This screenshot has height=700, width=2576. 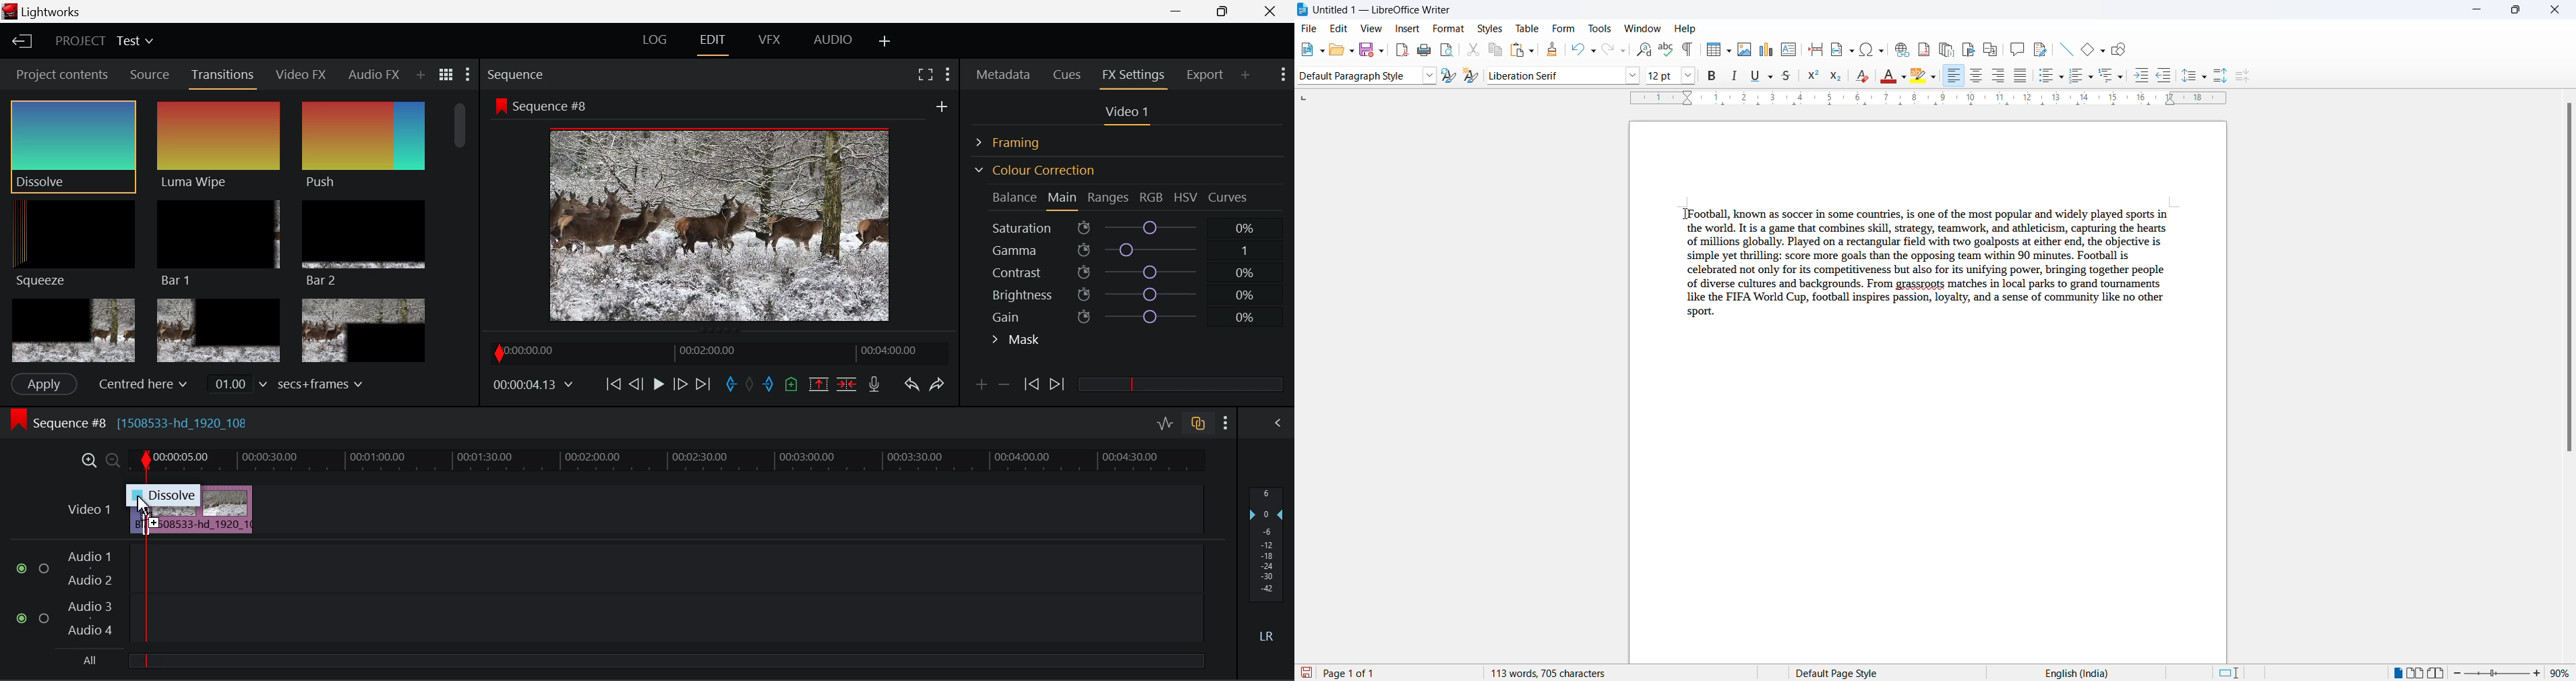 What do you see at coordinates (1495, 50) in the screenshot?
I see `copy` at bounding box center [1495, 50].